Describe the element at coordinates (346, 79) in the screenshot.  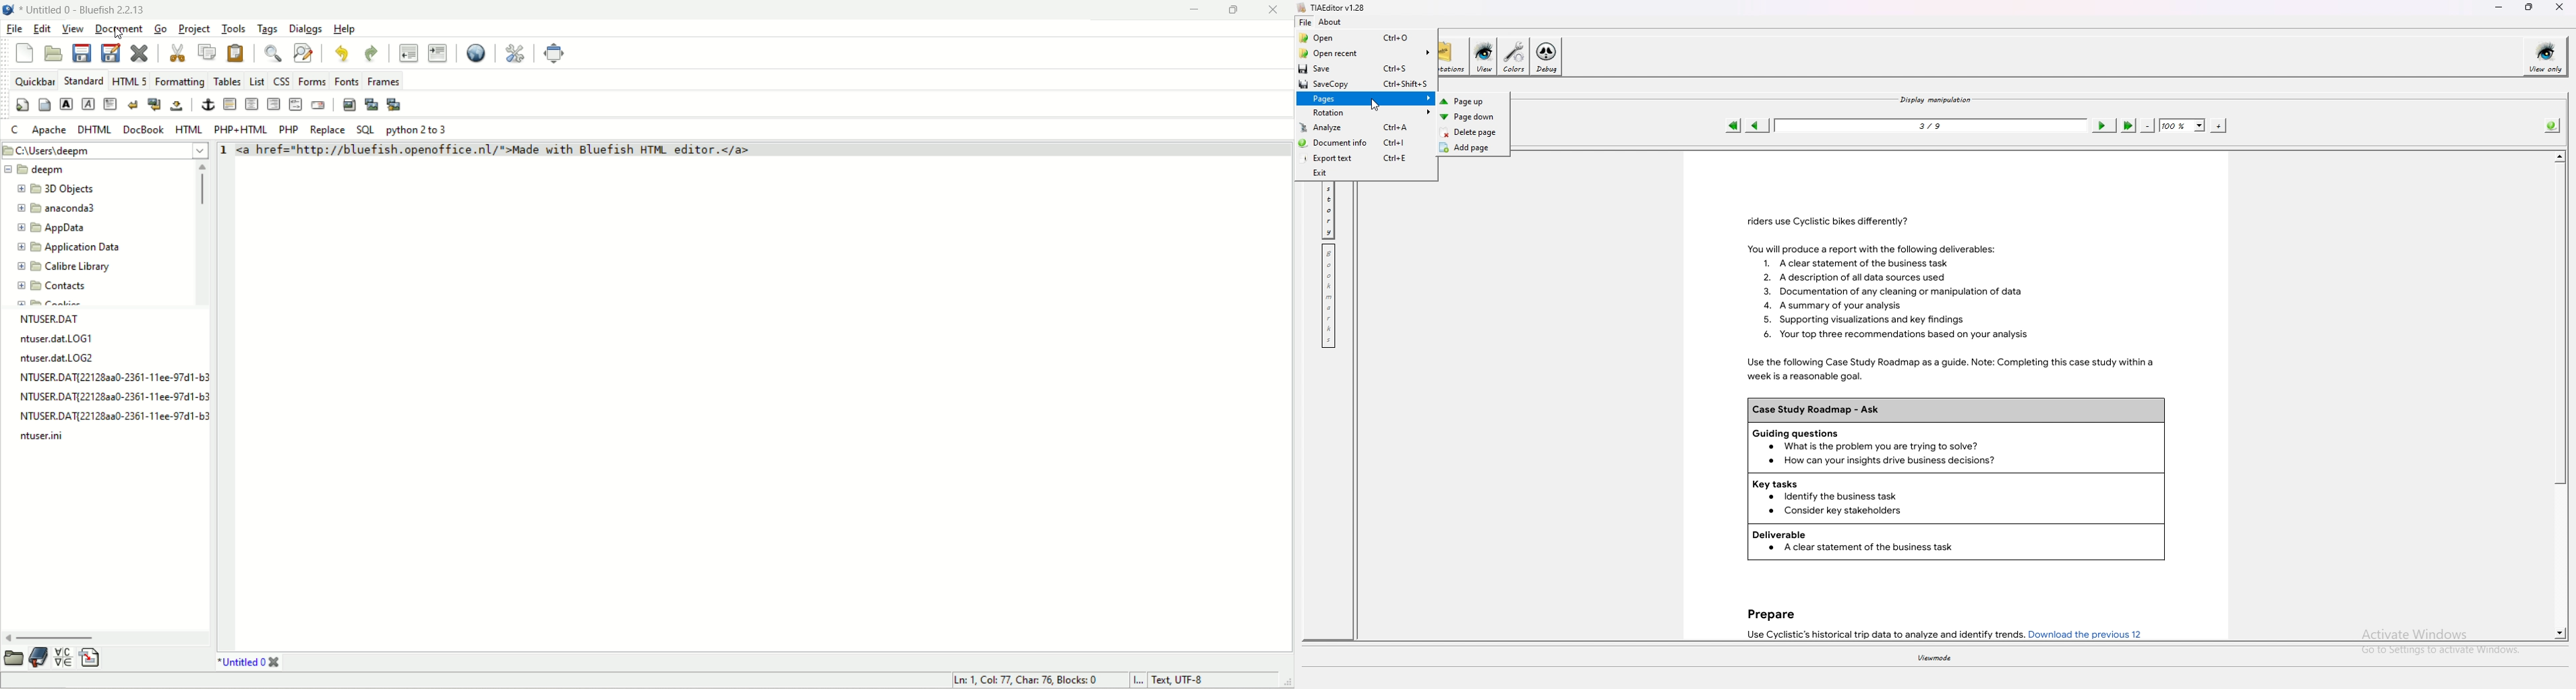
I see `fonts` at that location.